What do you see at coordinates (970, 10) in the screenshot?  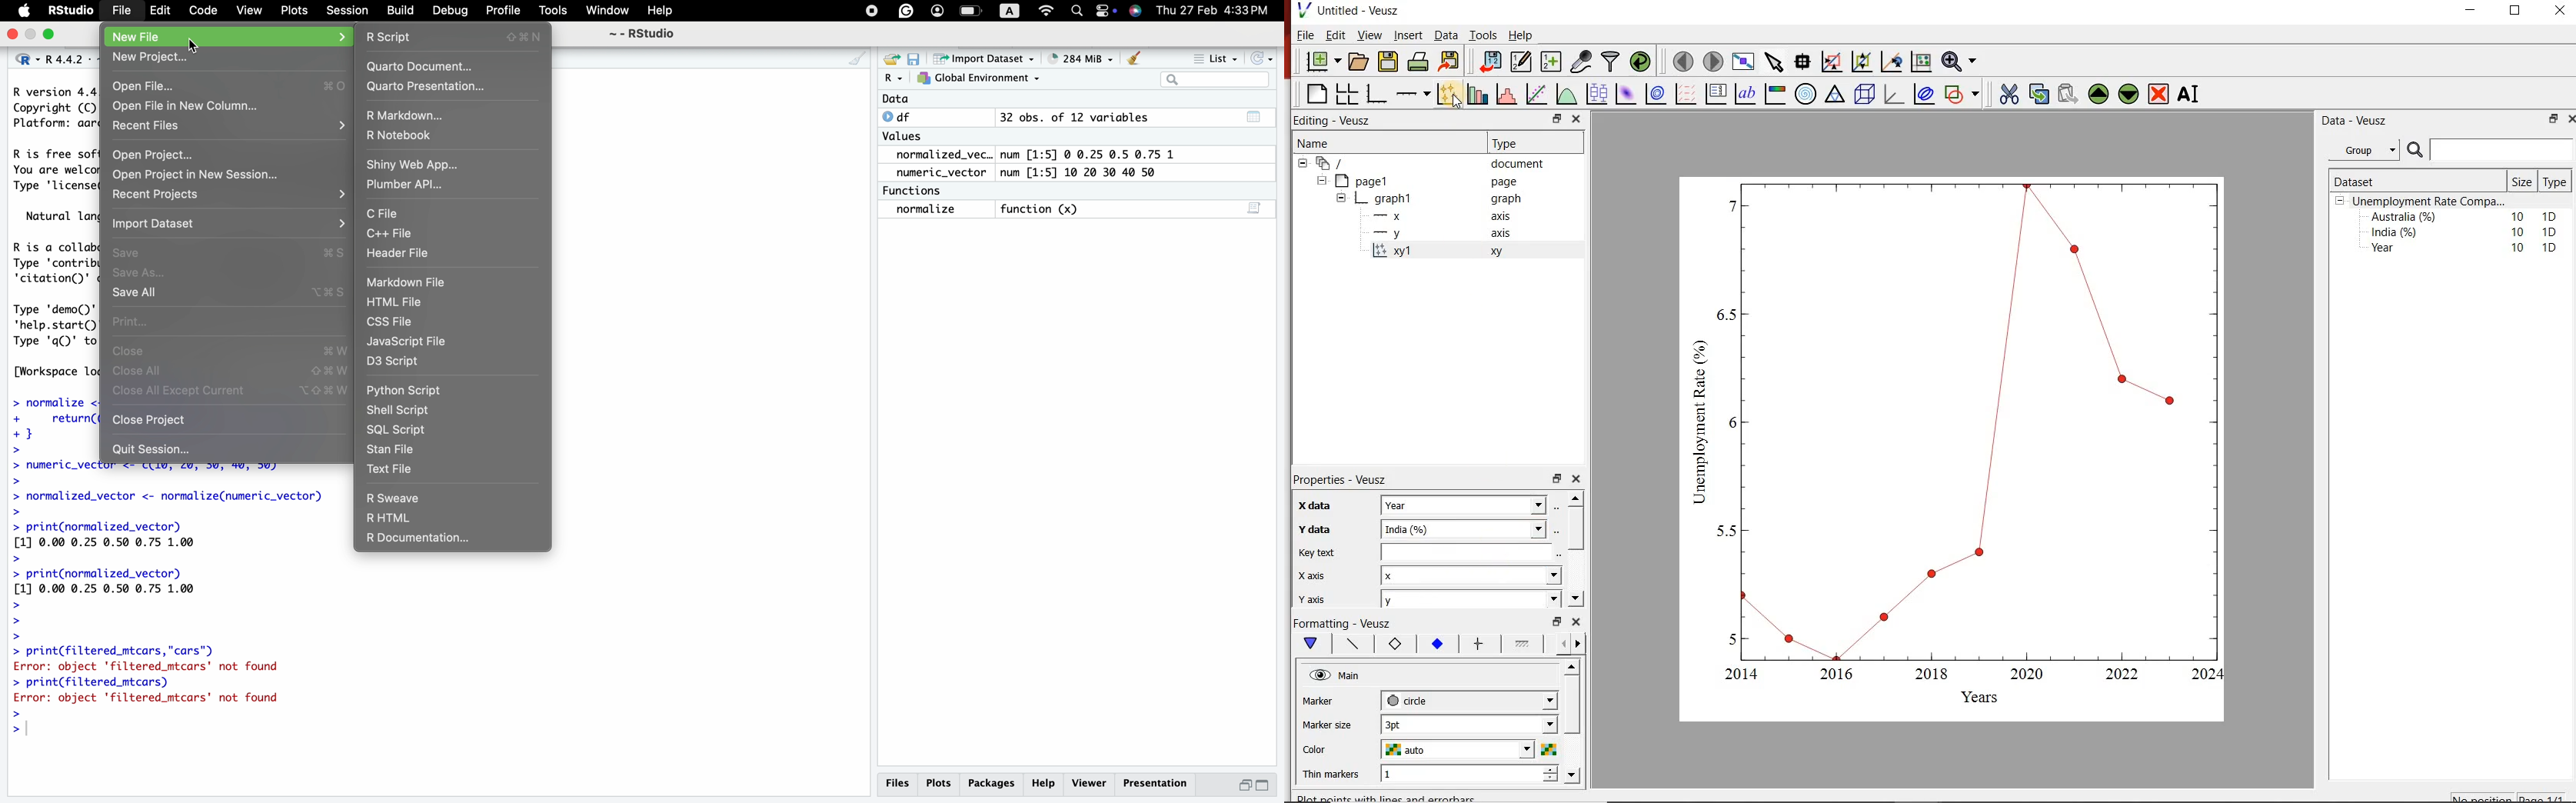 I see `battery` at bounding box center [970, 10].